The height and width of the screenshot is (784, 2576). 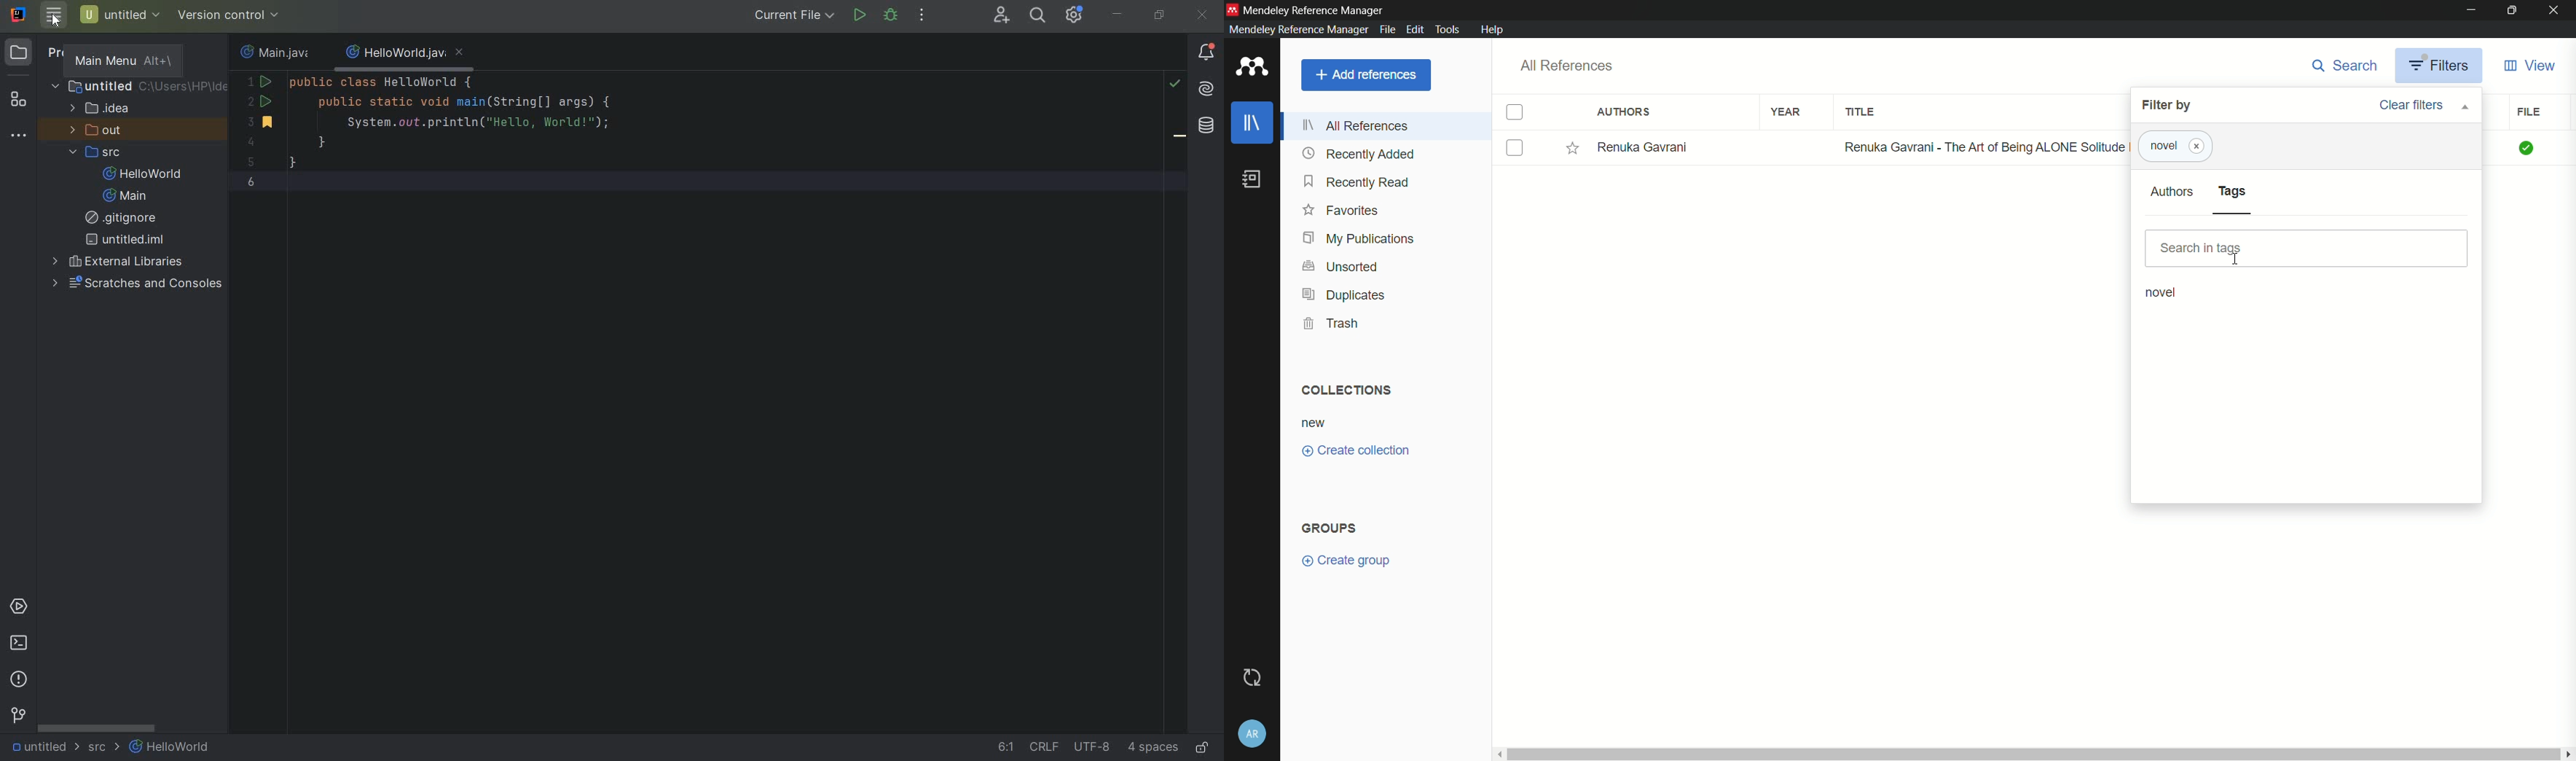 I want to click on library, so click(x=1254, y=123).